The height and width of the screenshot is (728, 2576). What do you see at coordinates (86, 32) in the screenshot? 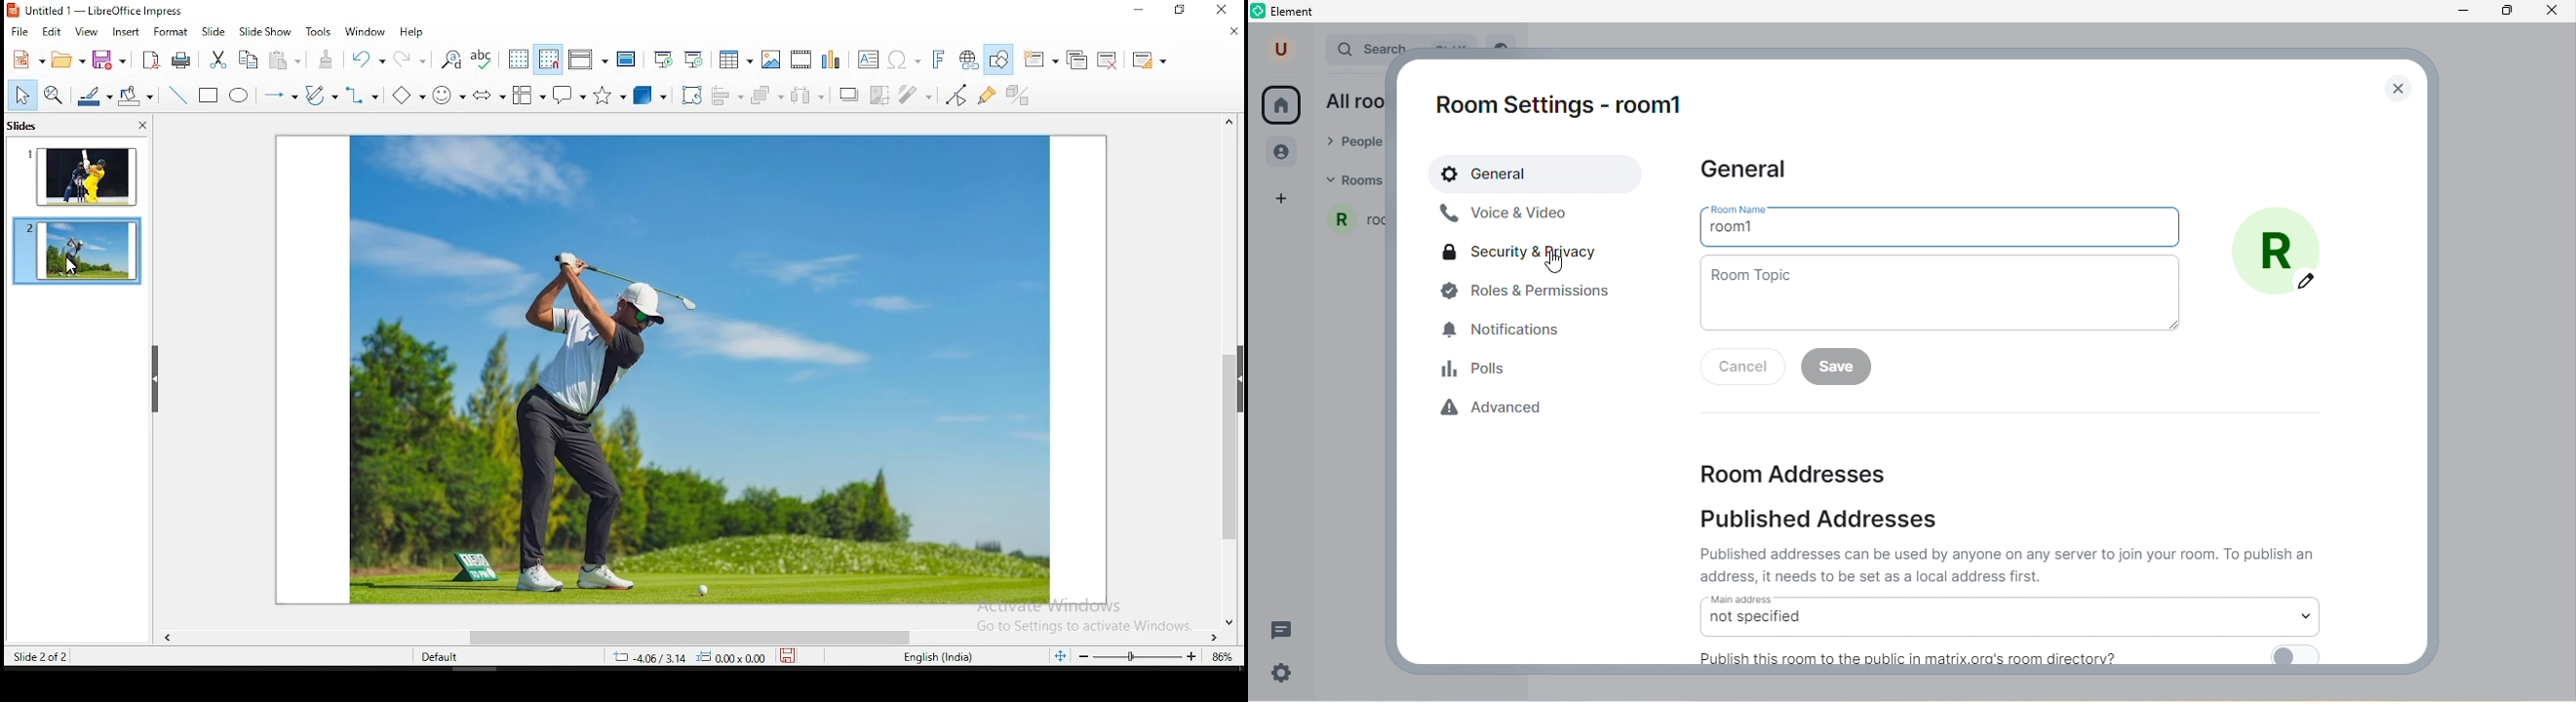
I see `view` at bounding box center [86, 32].